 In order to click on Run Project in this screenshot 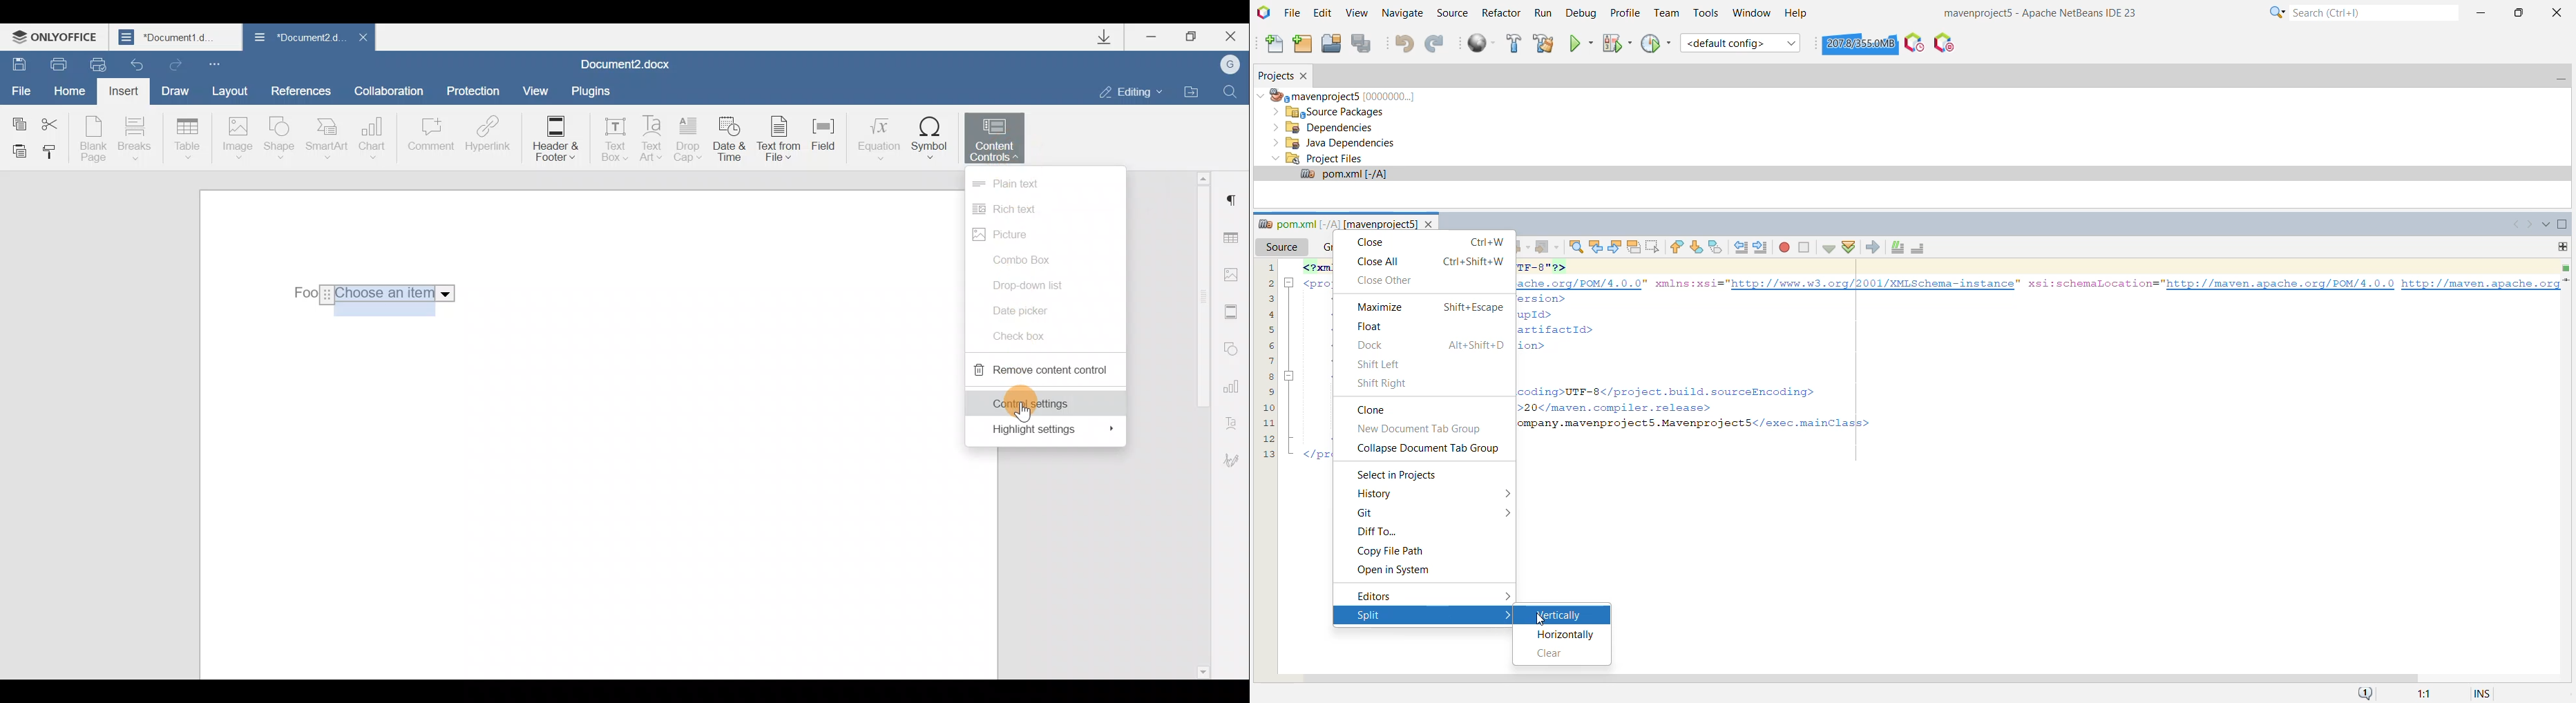, I will do `click(1581, 44)`.